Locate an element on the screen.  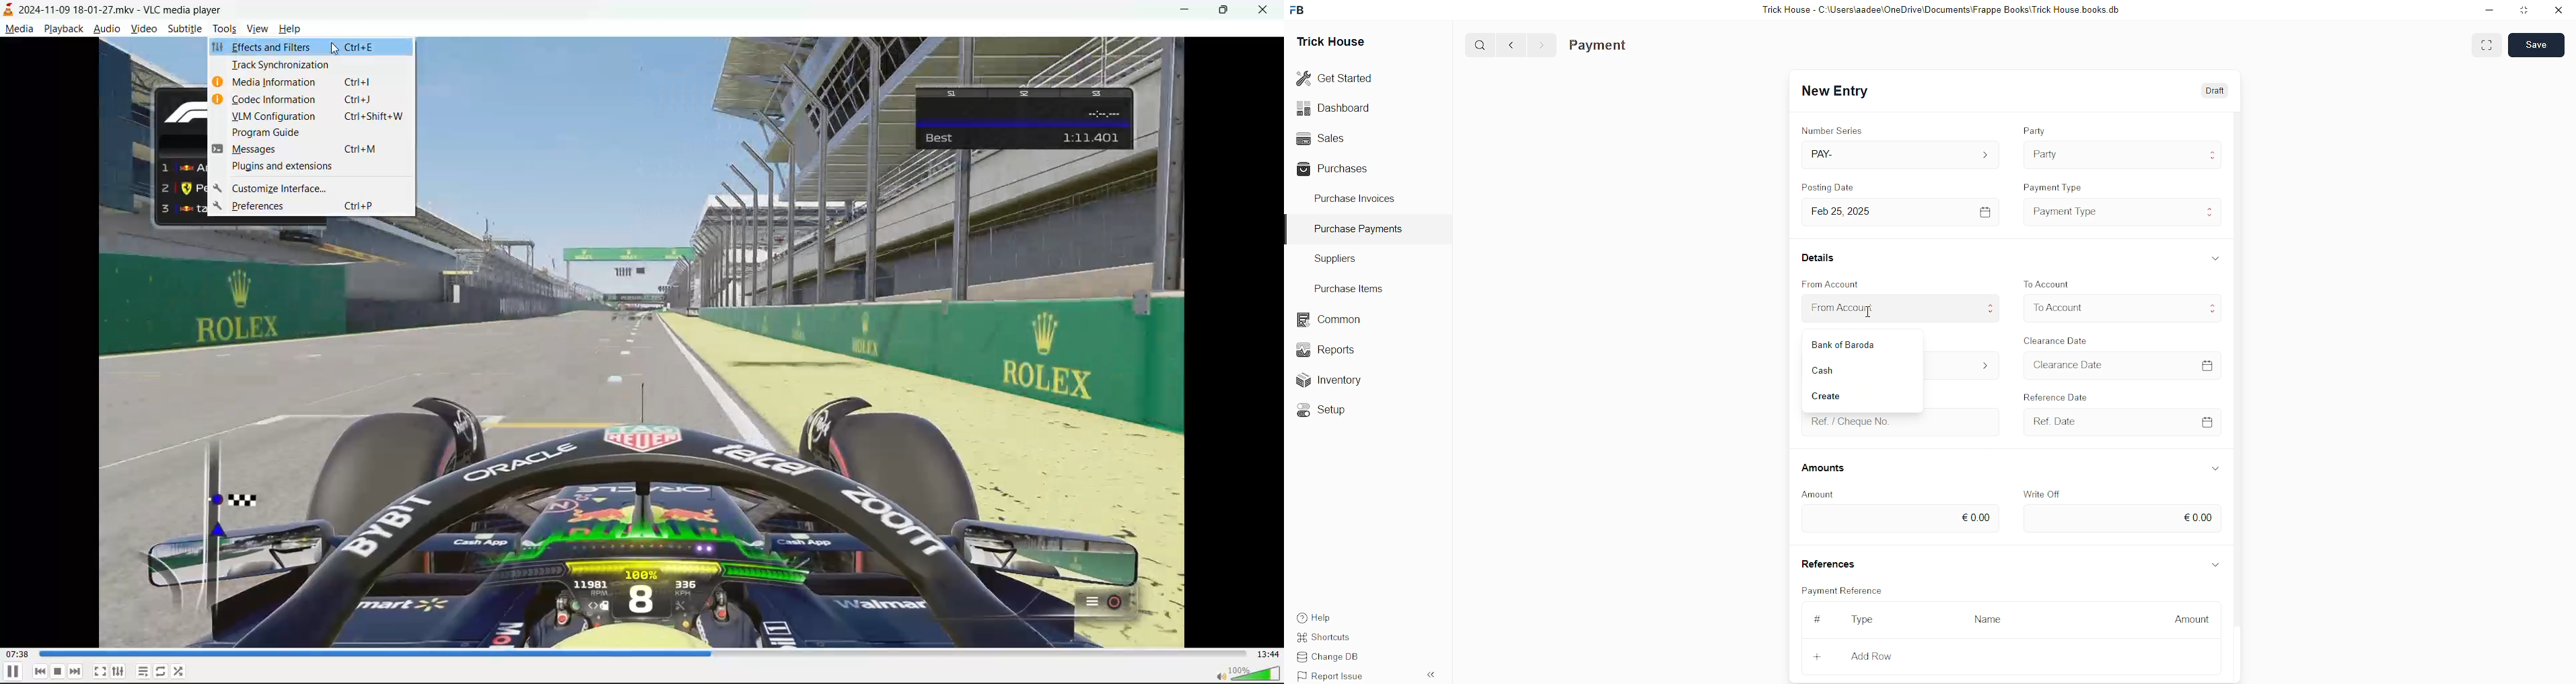
FB is located at coordinates (1299, 9).